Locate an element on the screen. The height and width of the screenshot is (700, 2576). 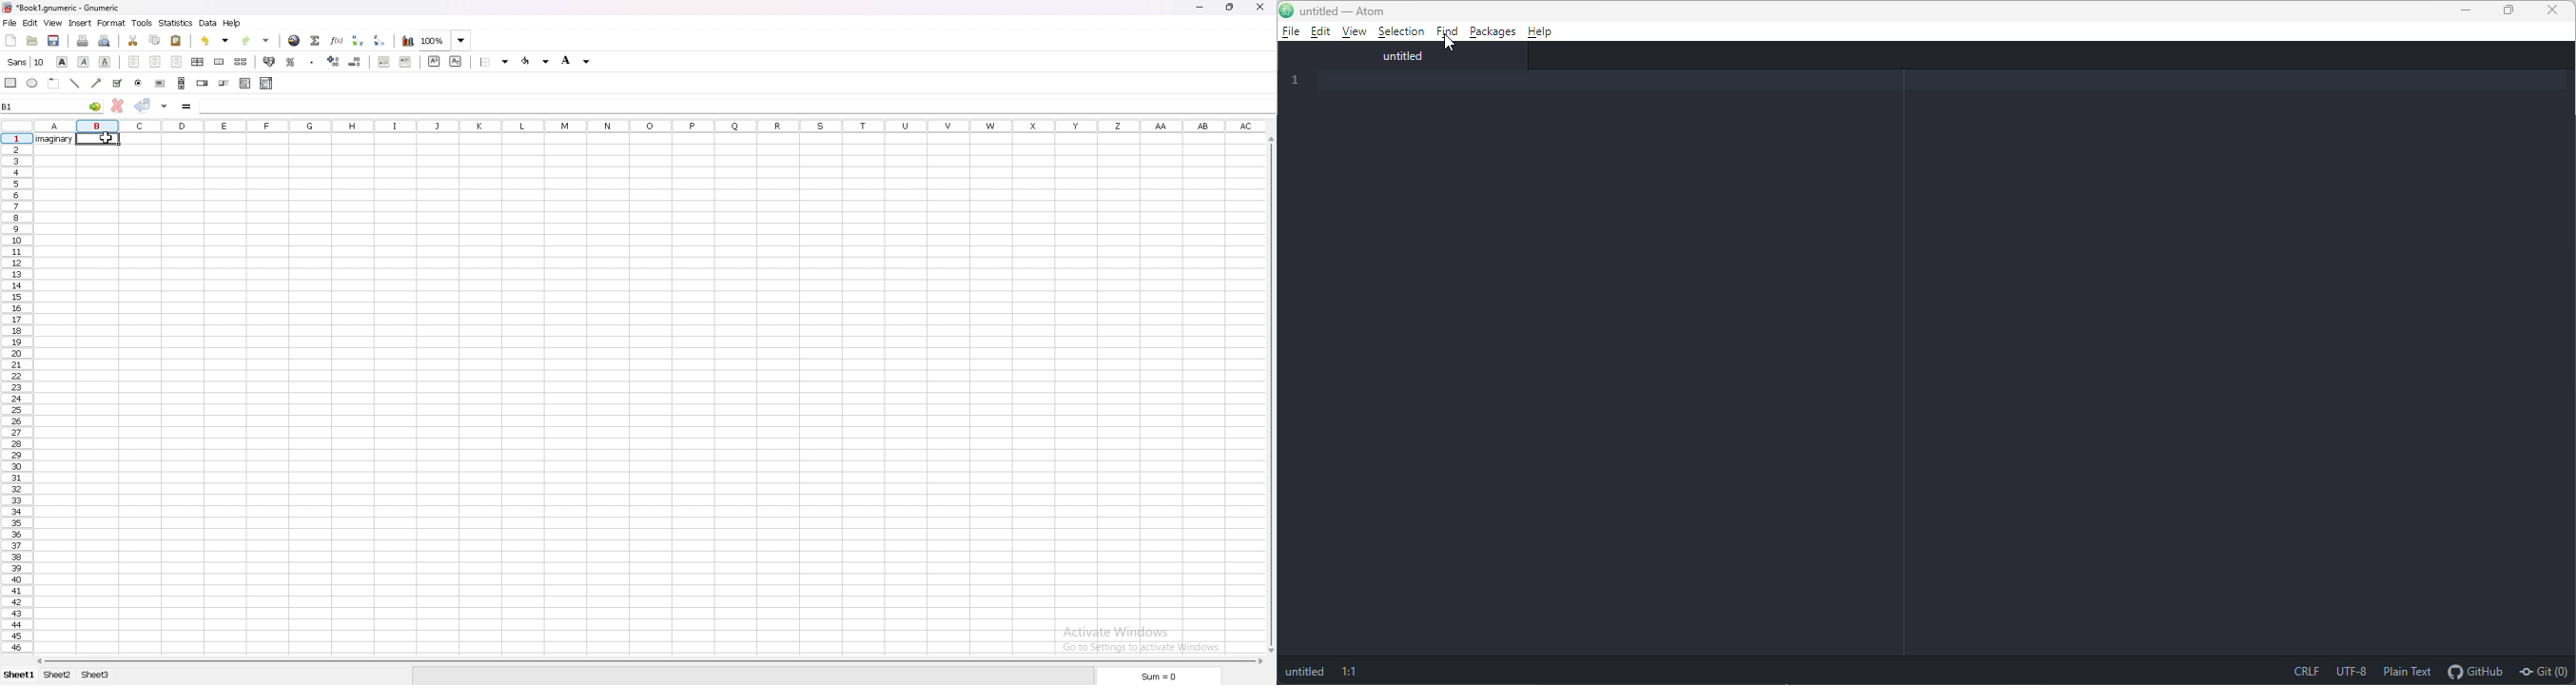
sort ascending is located at coordinates (359, 41).